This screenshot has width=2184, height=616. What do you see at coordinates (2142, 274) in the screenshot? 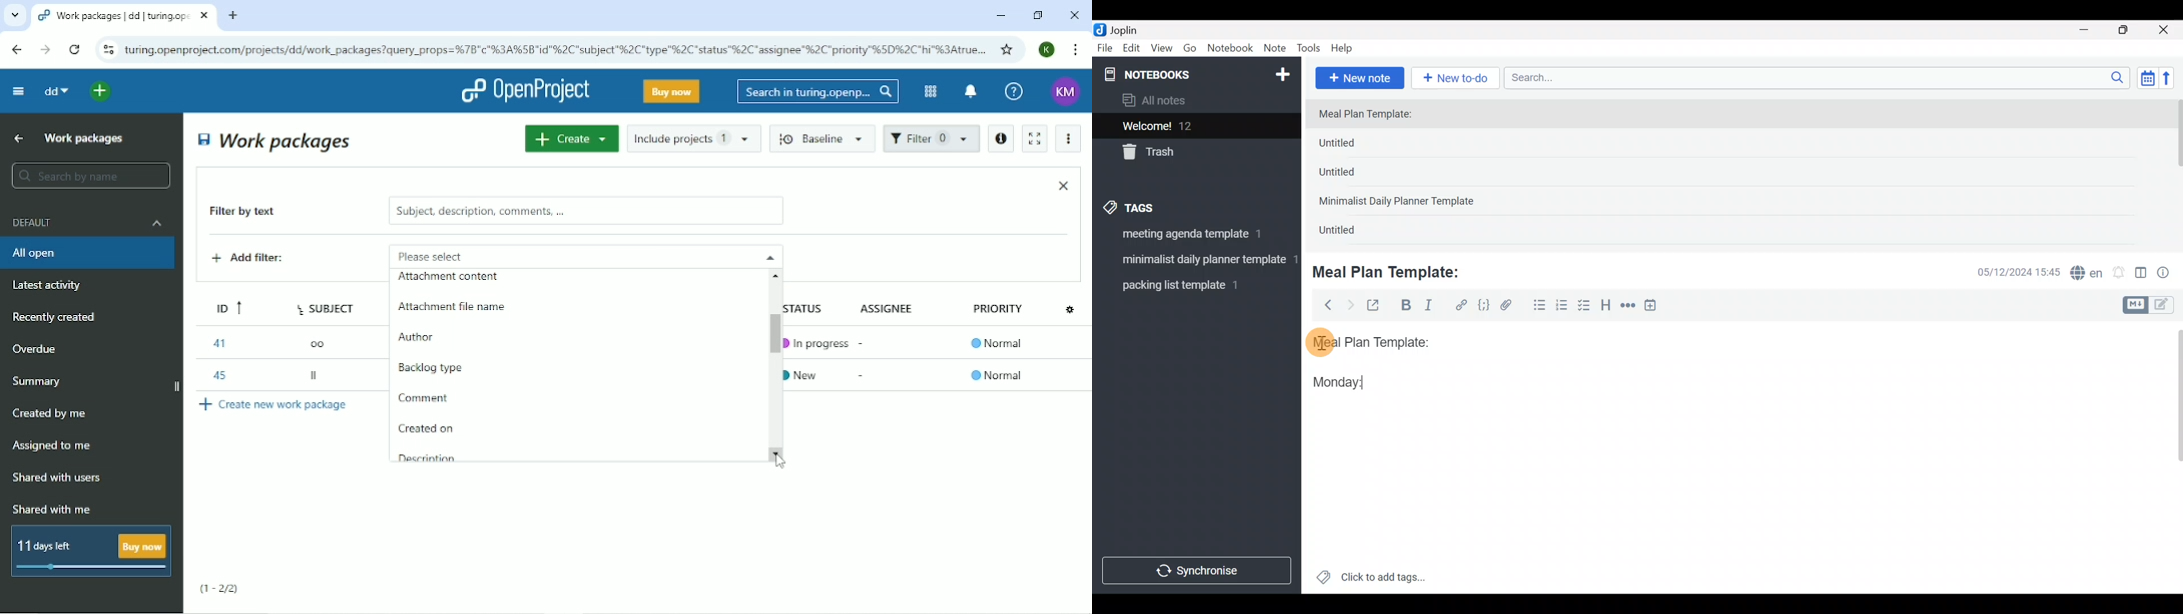
I see `Toggle editor layout` at bounding box center [2142, 274].